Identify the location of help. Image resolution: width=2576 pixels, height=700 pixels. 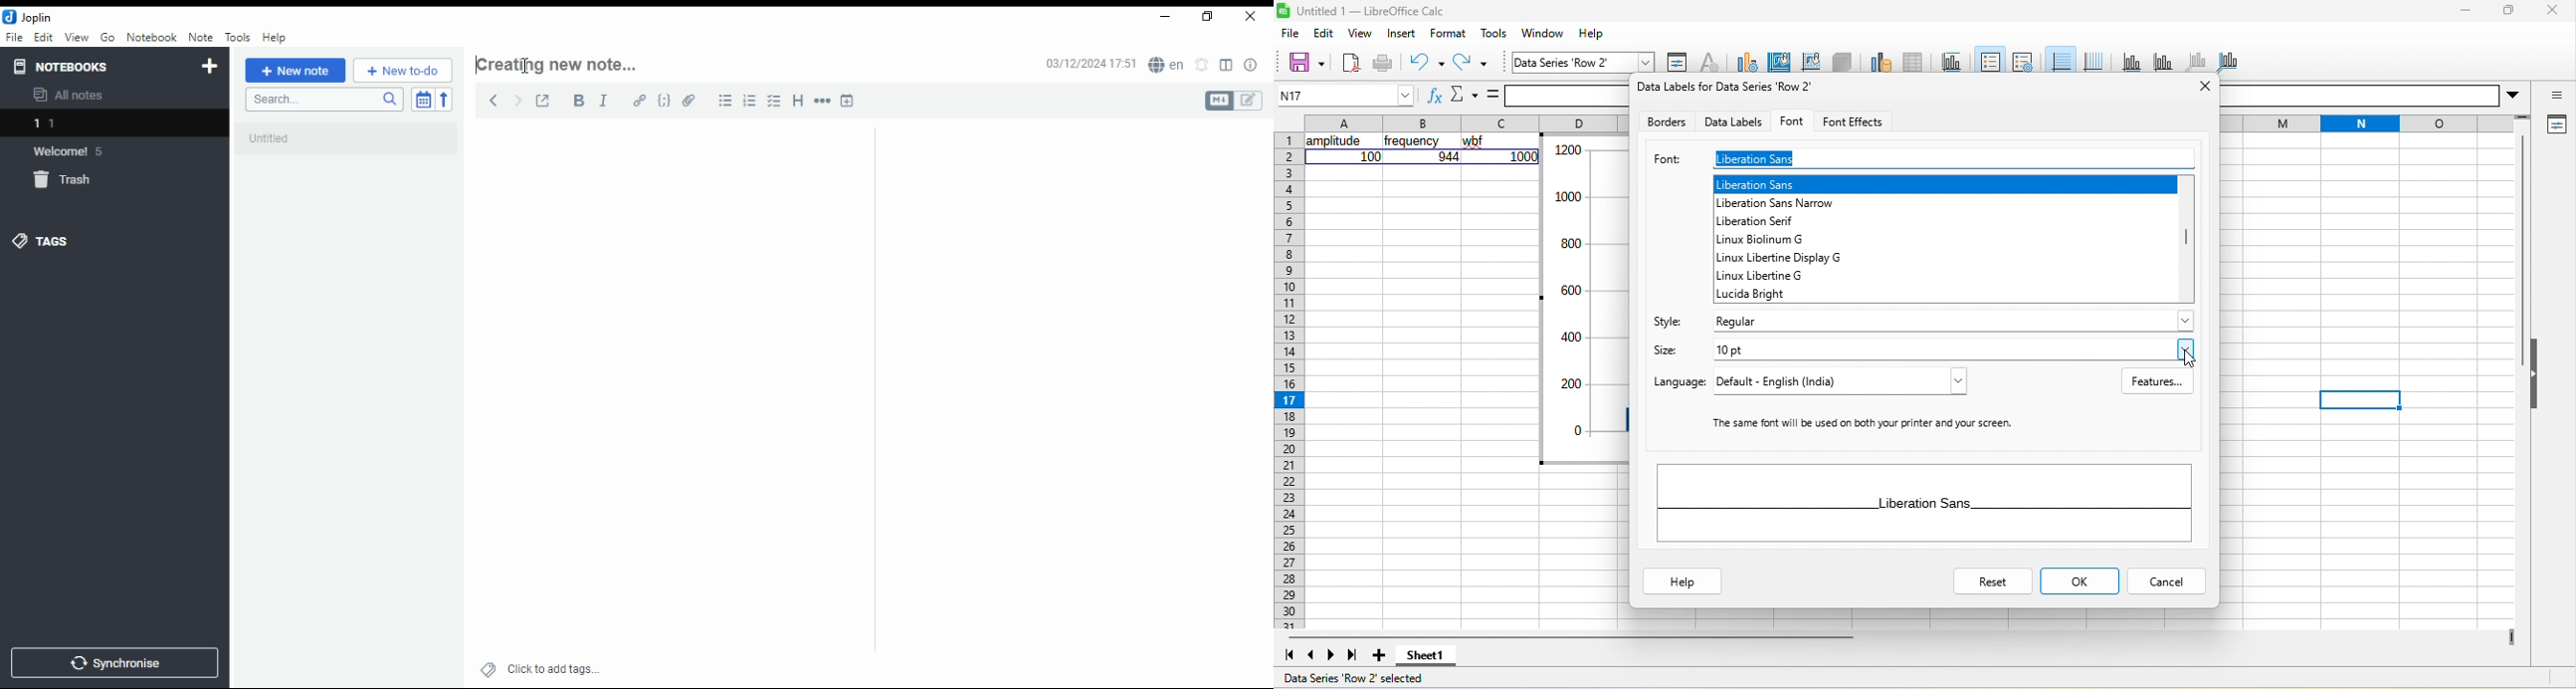
(275, 38).